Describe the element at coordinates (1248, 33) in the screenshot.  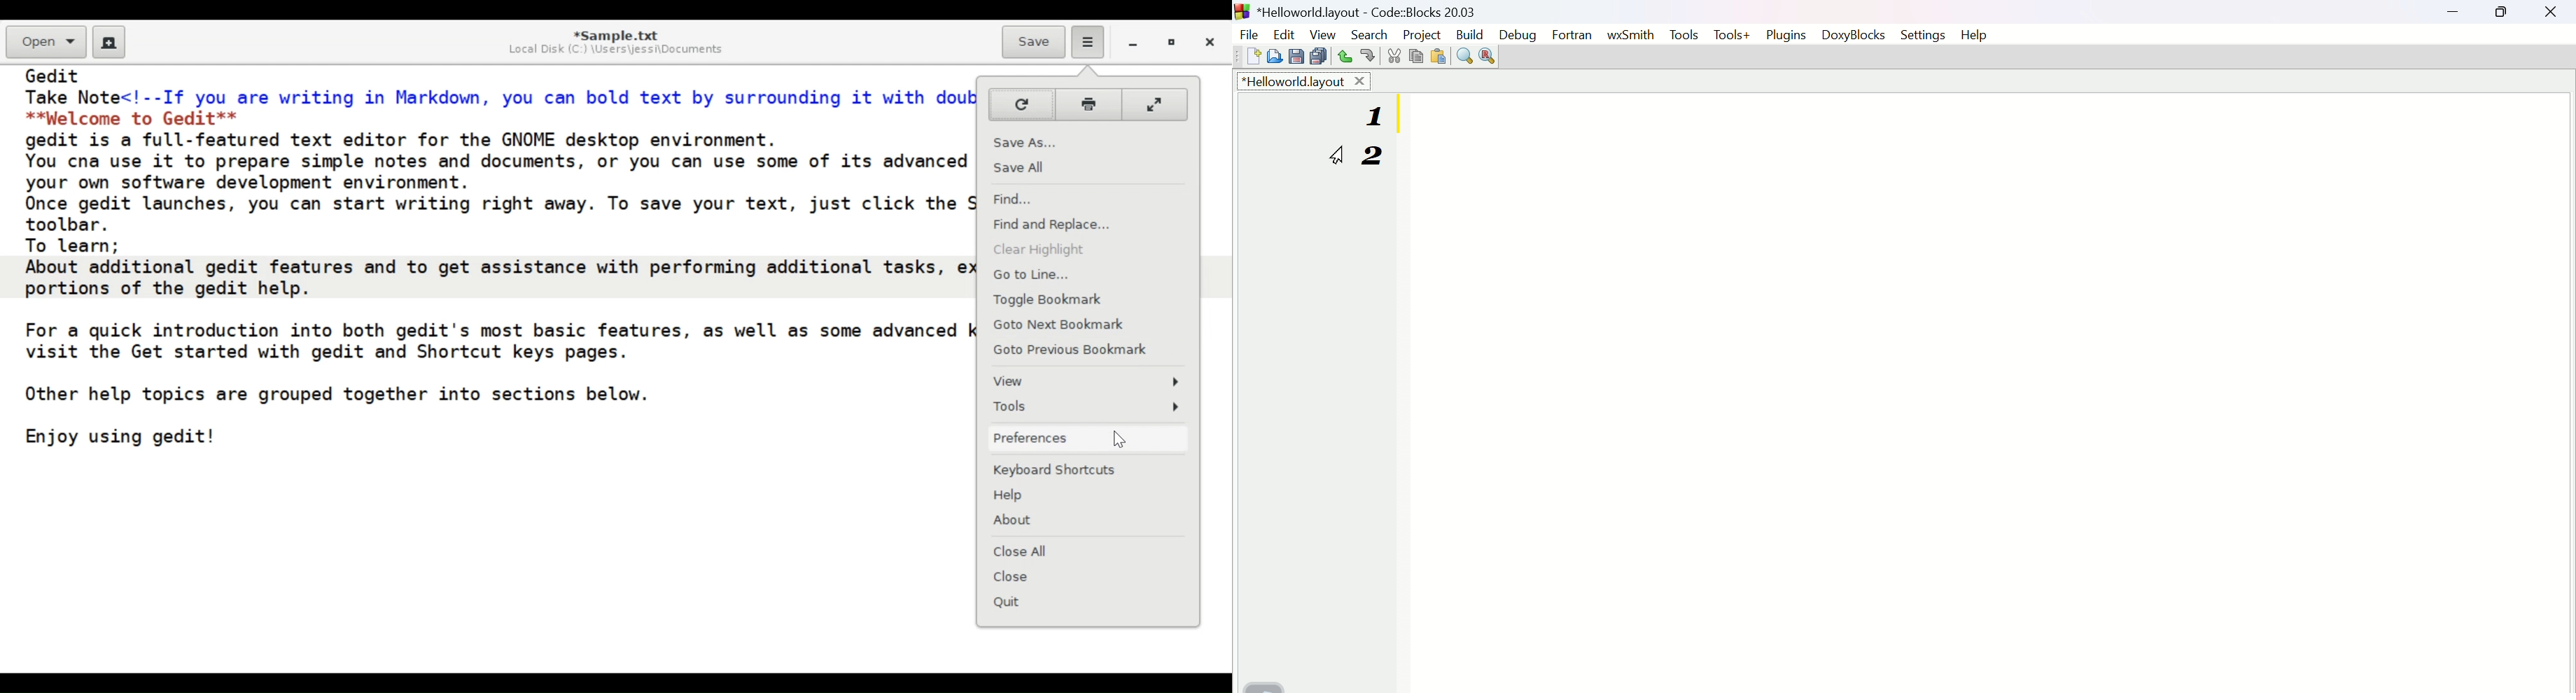
I see `file` at that location.